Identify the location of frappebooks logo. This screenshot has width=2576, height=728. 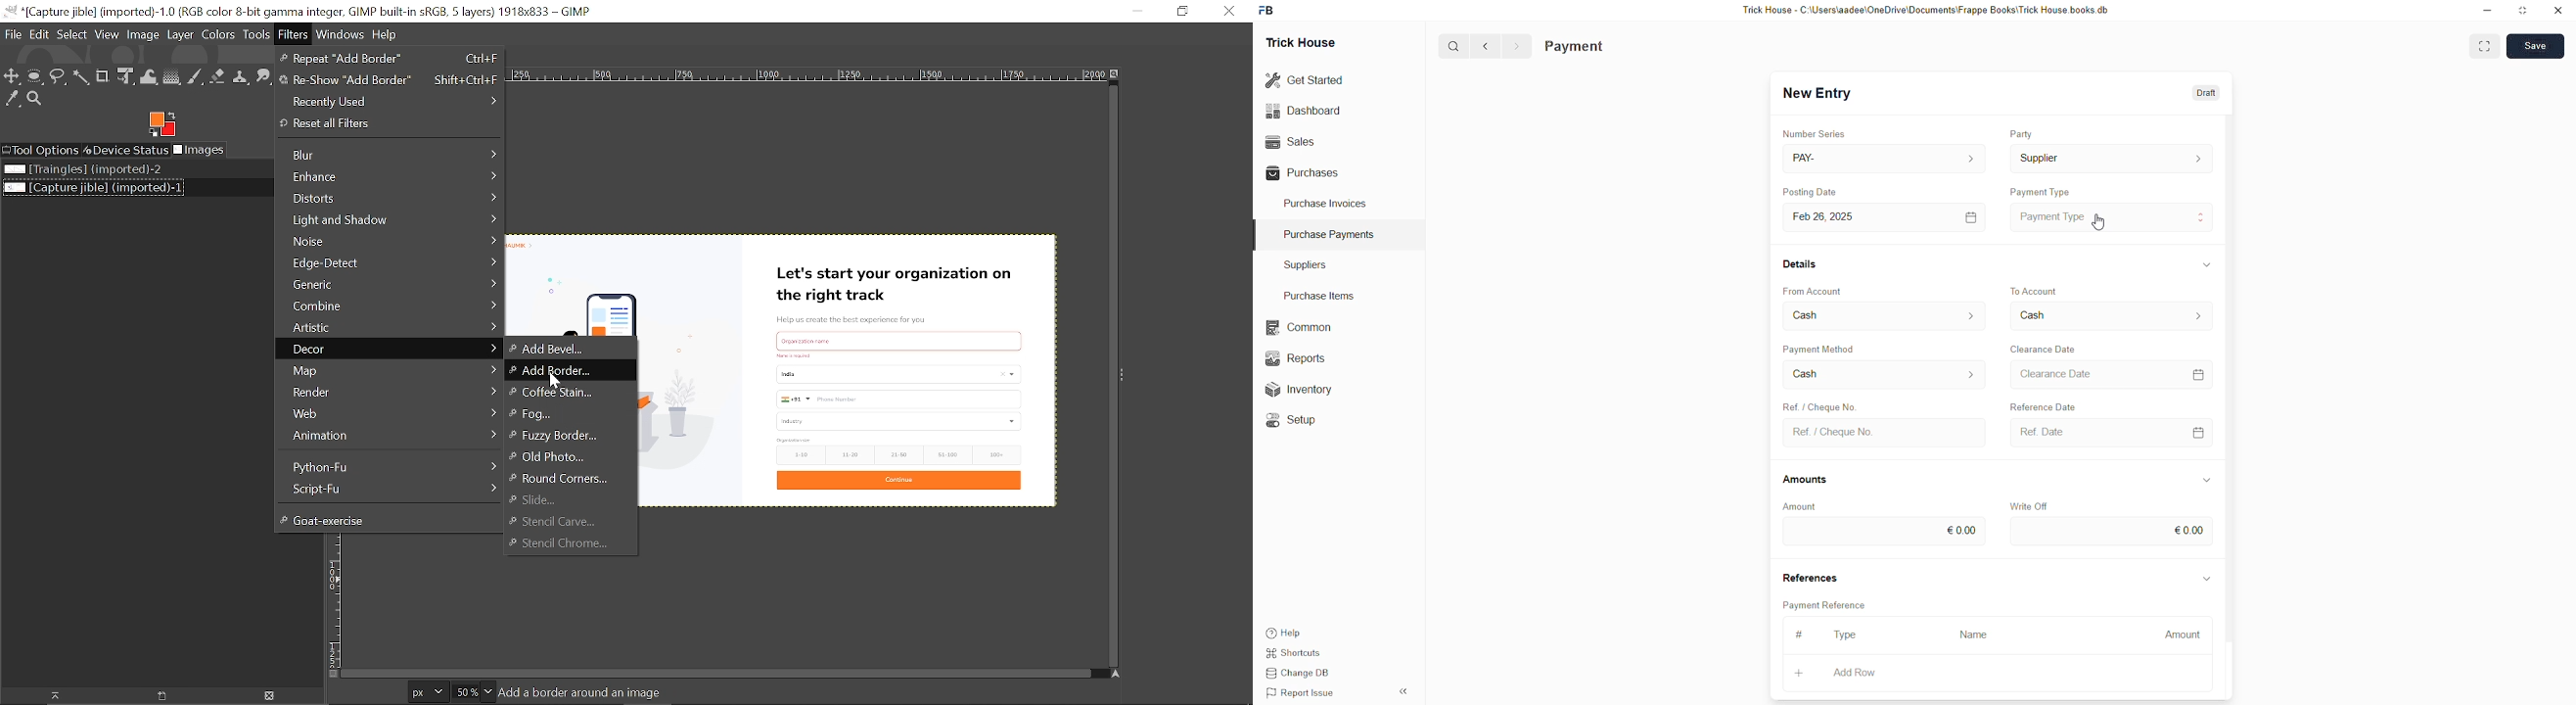
(1268, 8).